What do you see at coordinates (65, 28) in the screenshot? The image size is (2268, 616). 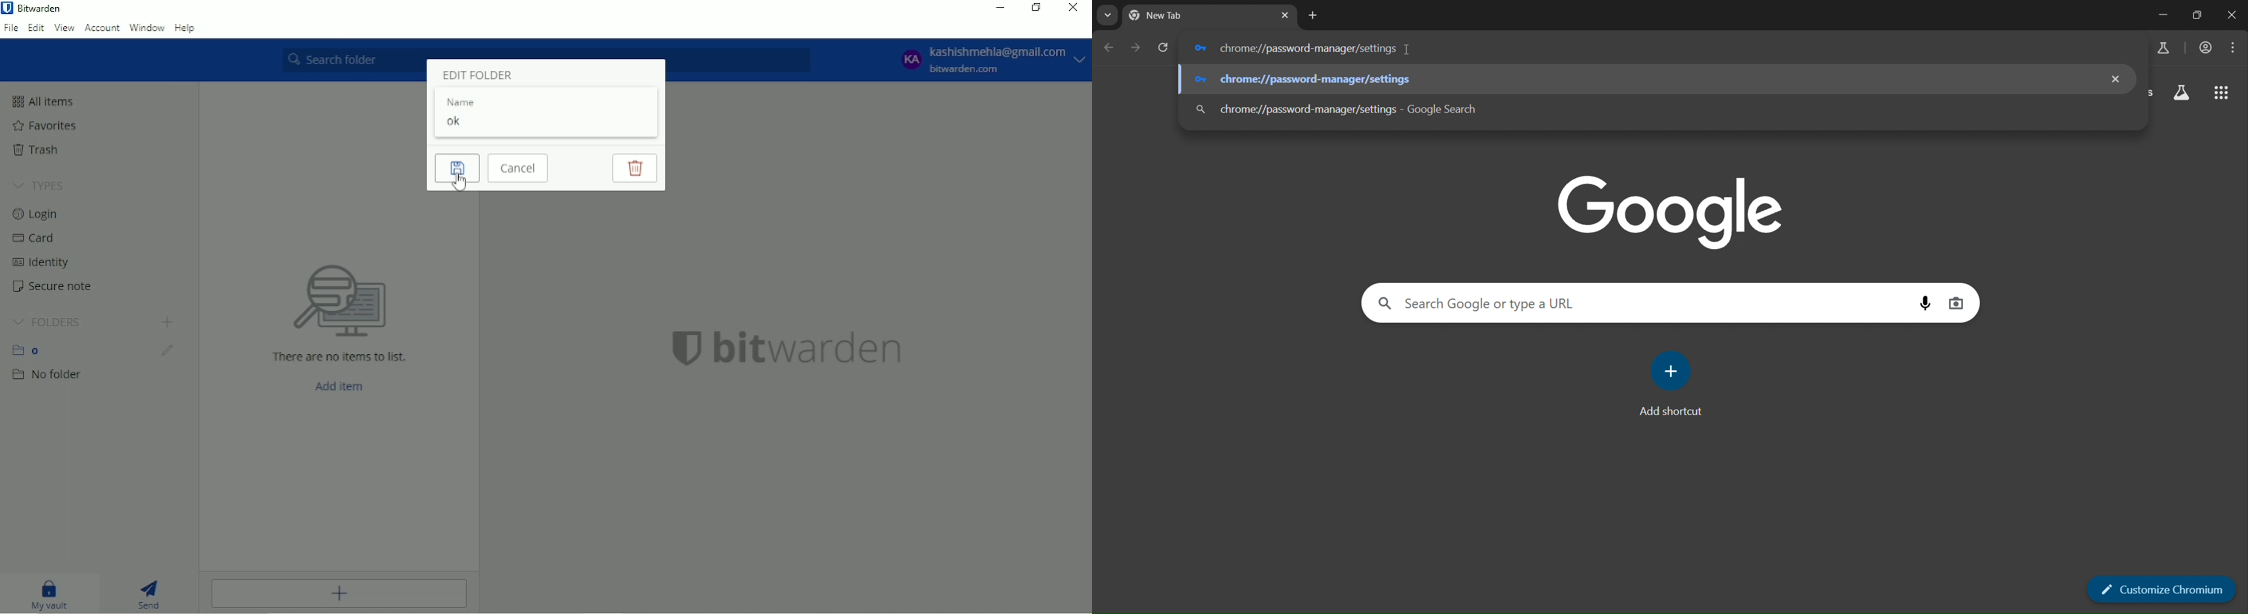 I see `View` at bounding box center [65, 28].